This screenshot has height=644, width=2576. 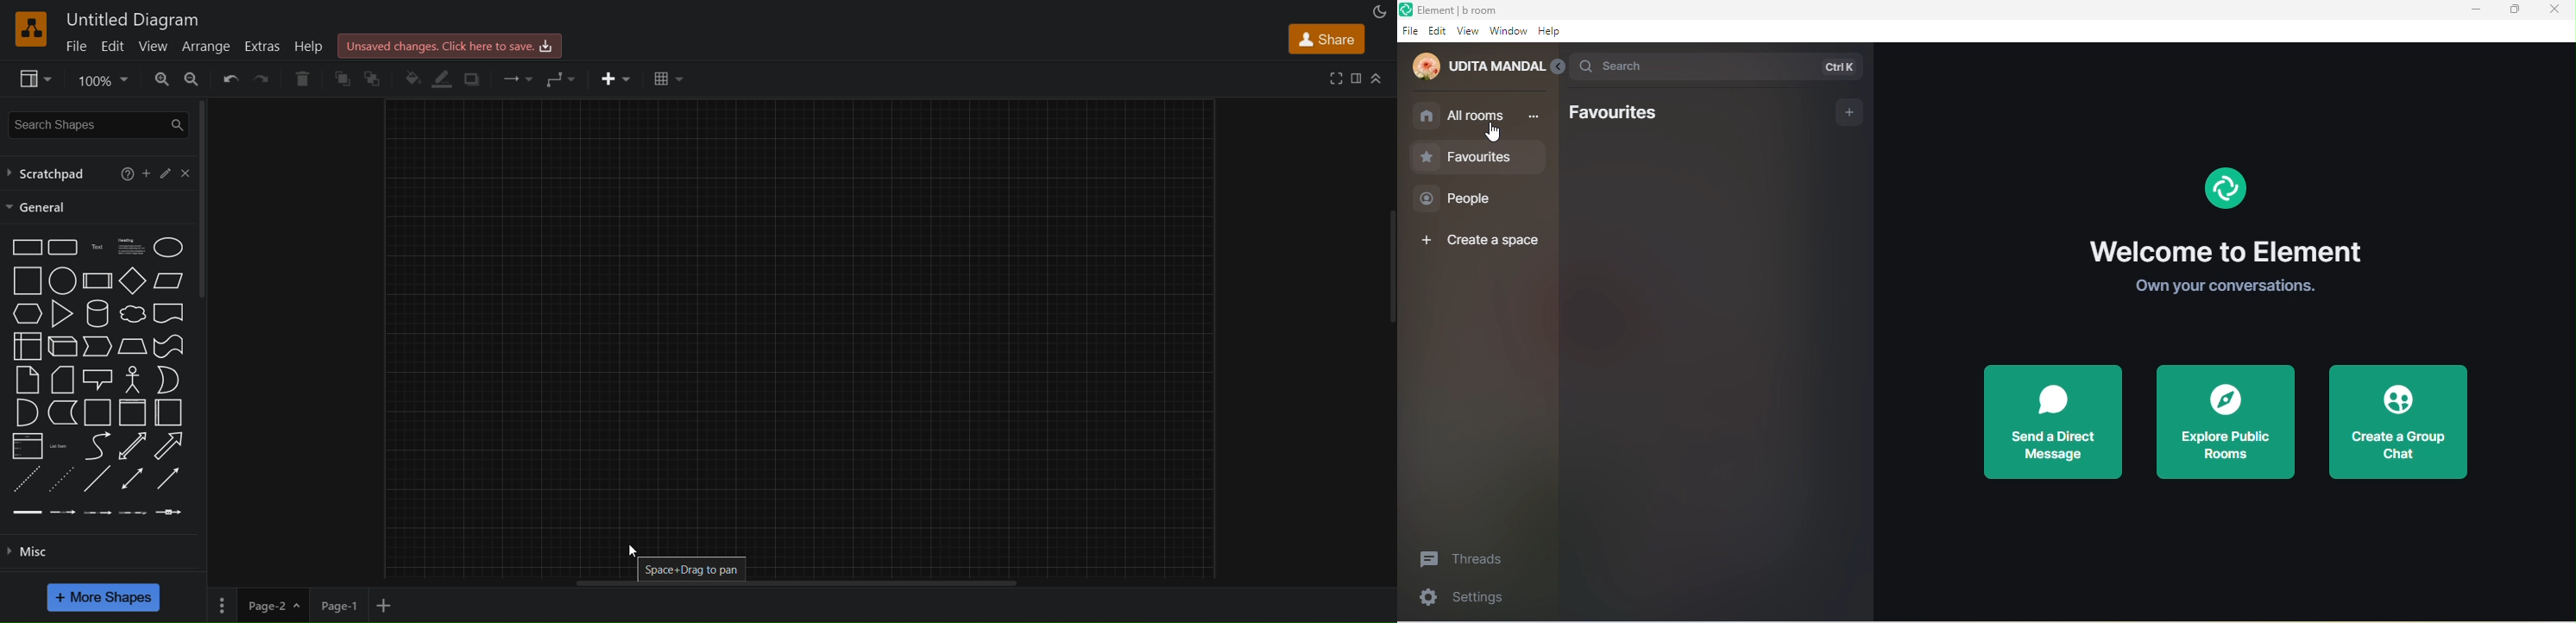 What do you see at coordinates (1360, 76) in the screenshot?
I see `format` at bounding box center [1360, 76].